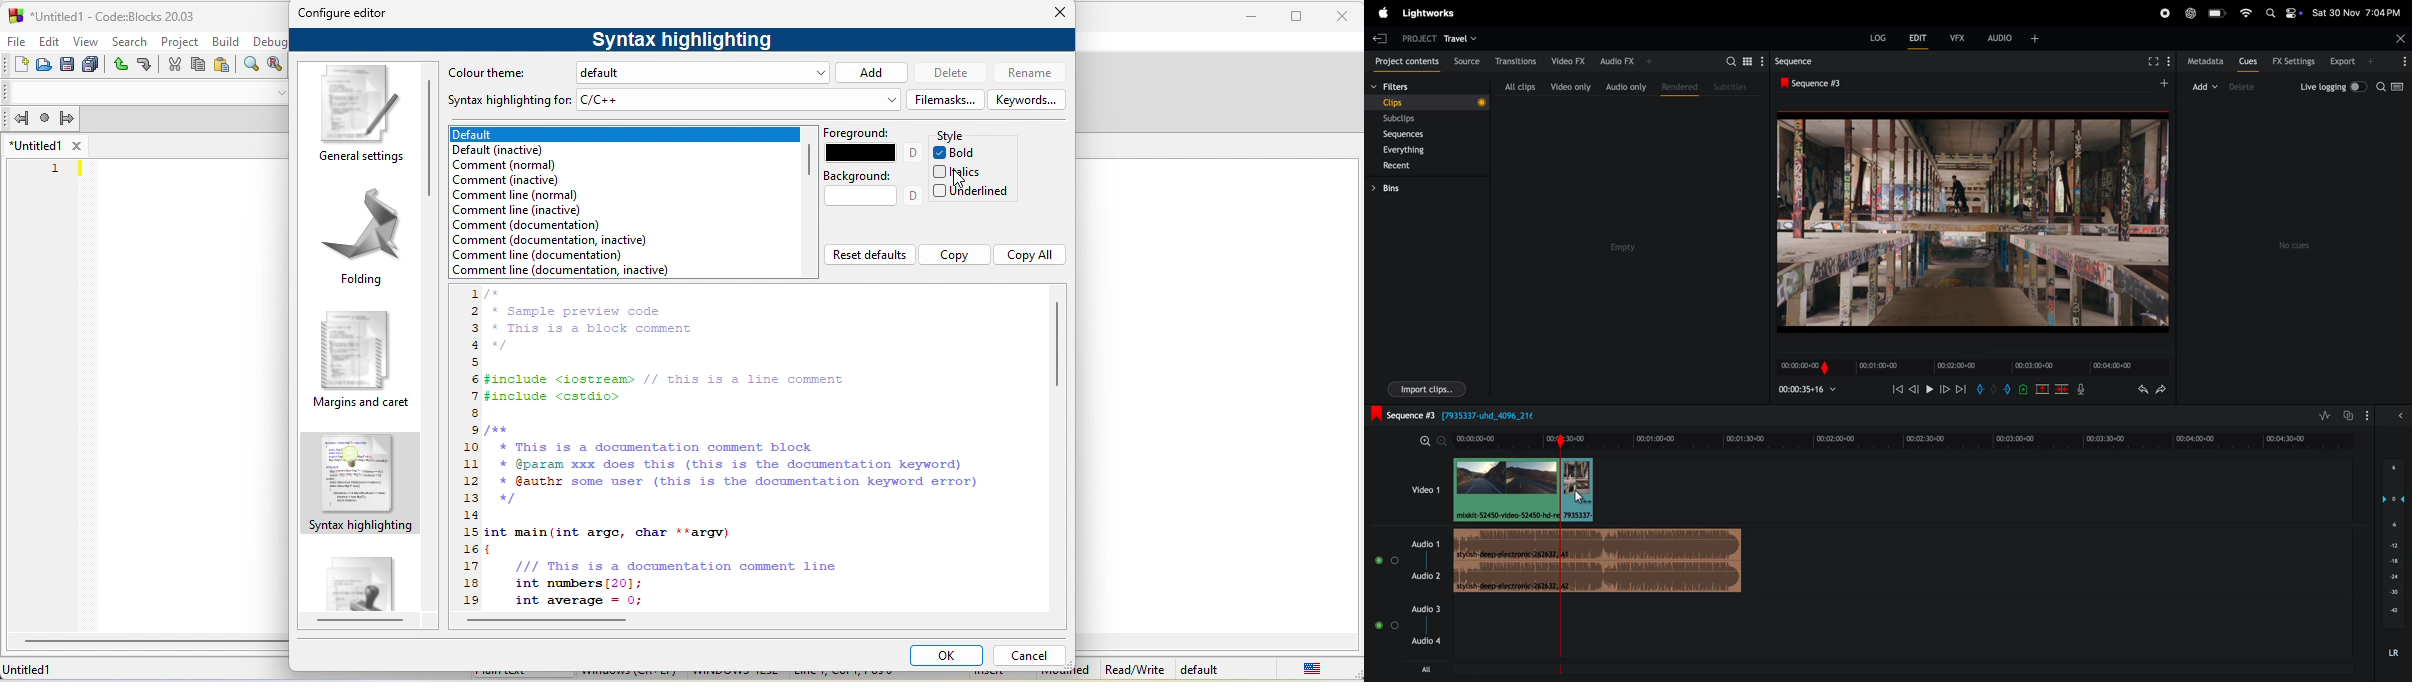 The height and width of the screenshot is (700, 2436). I want to click on add, so click(872, 72).